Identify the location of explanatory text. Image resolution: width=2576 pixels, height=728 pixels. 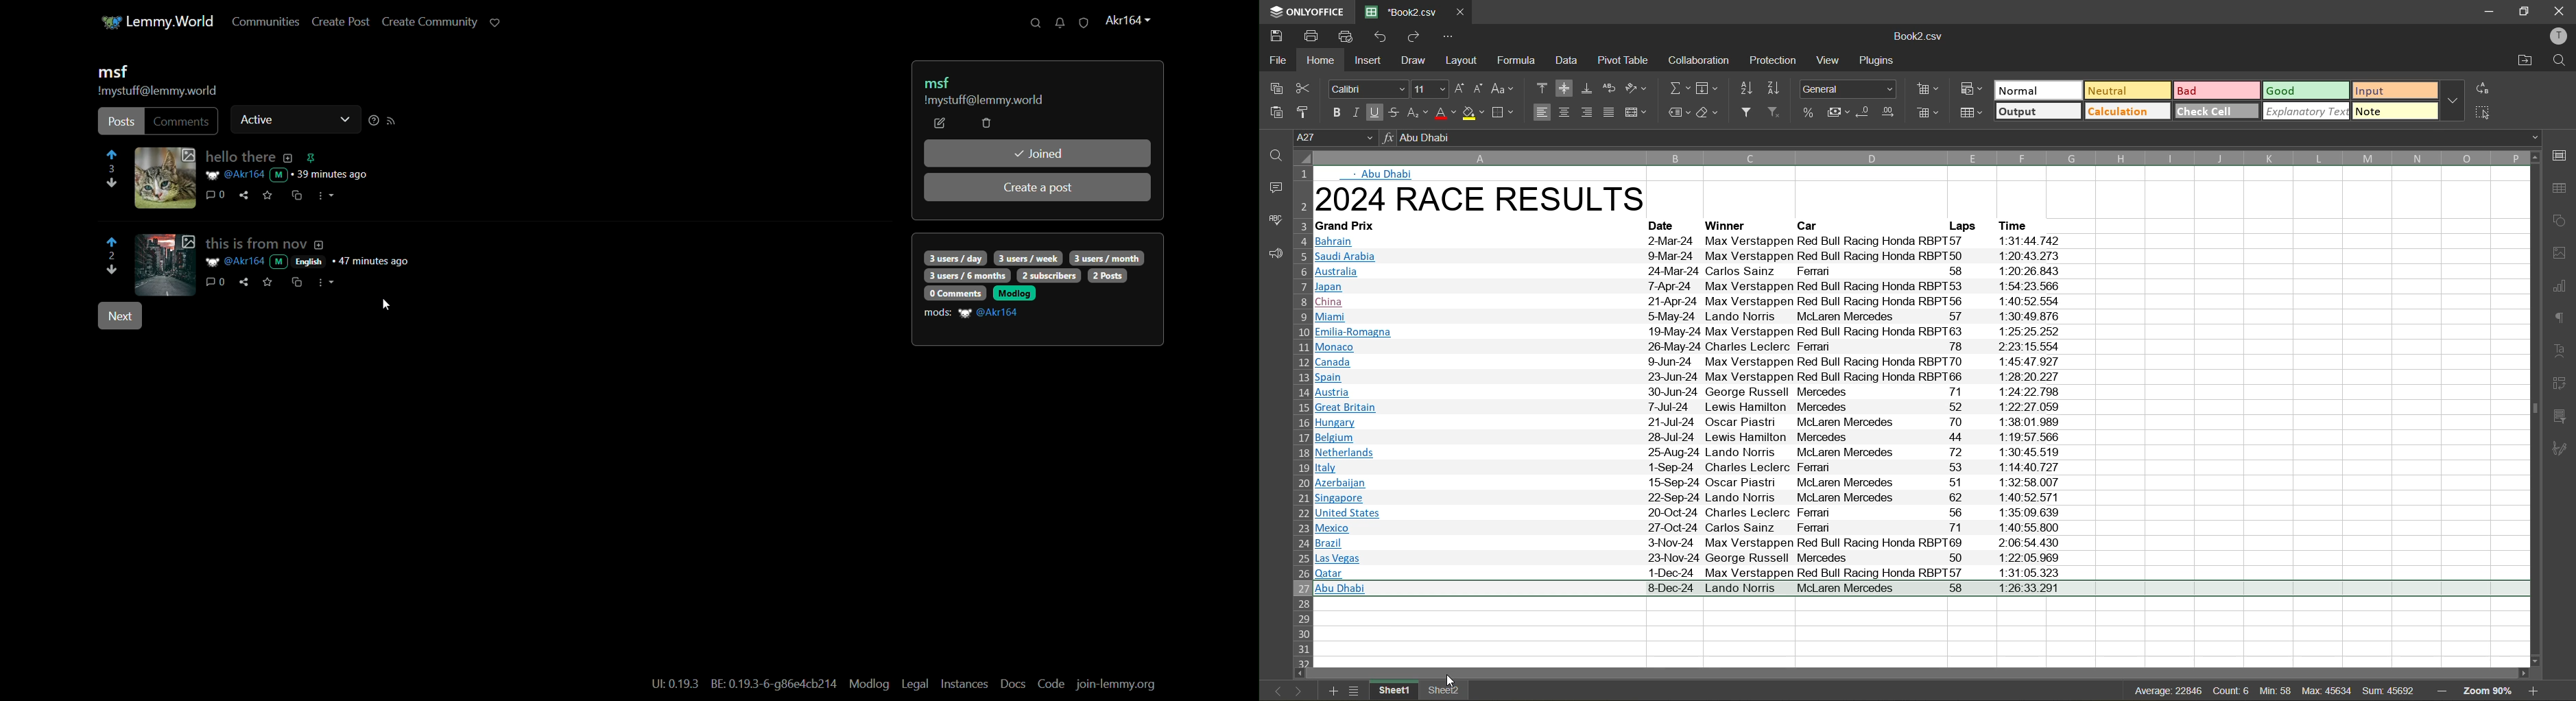
(2308, 112).